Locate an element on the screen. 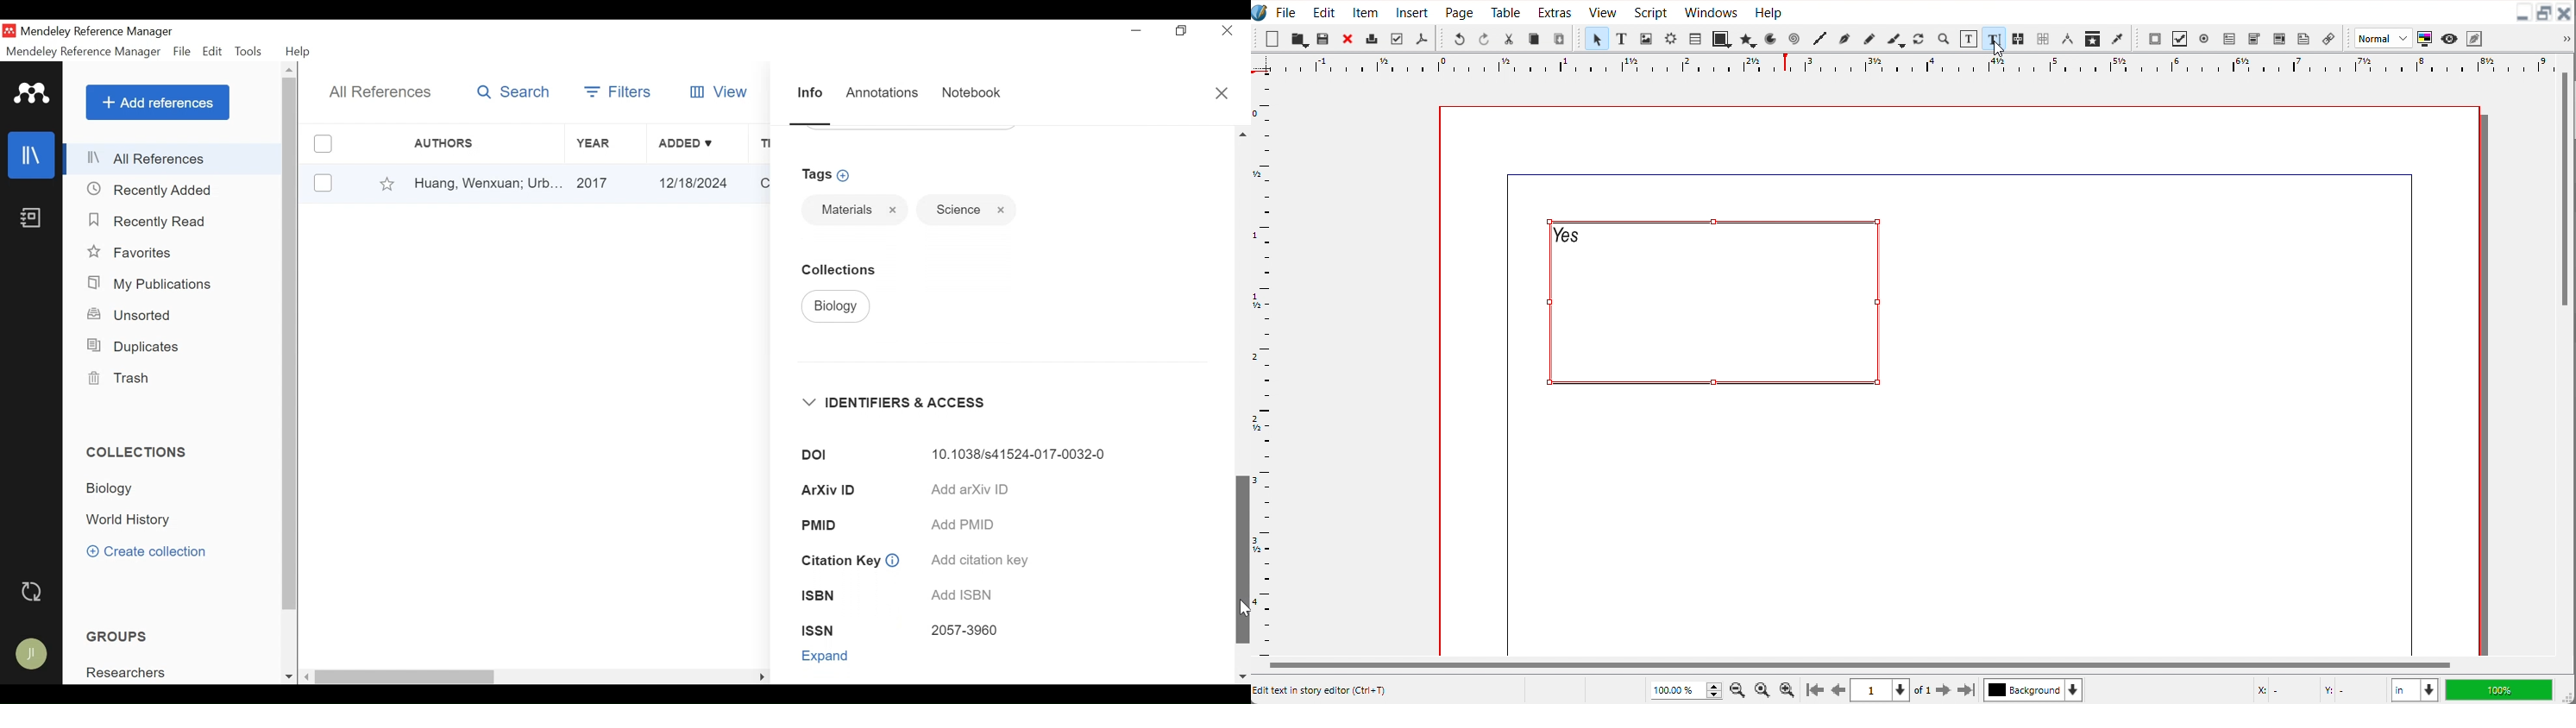 Image resolution: width=2576 pixels, height=728 pixels. Favorites is located at coordinates (388, 183).